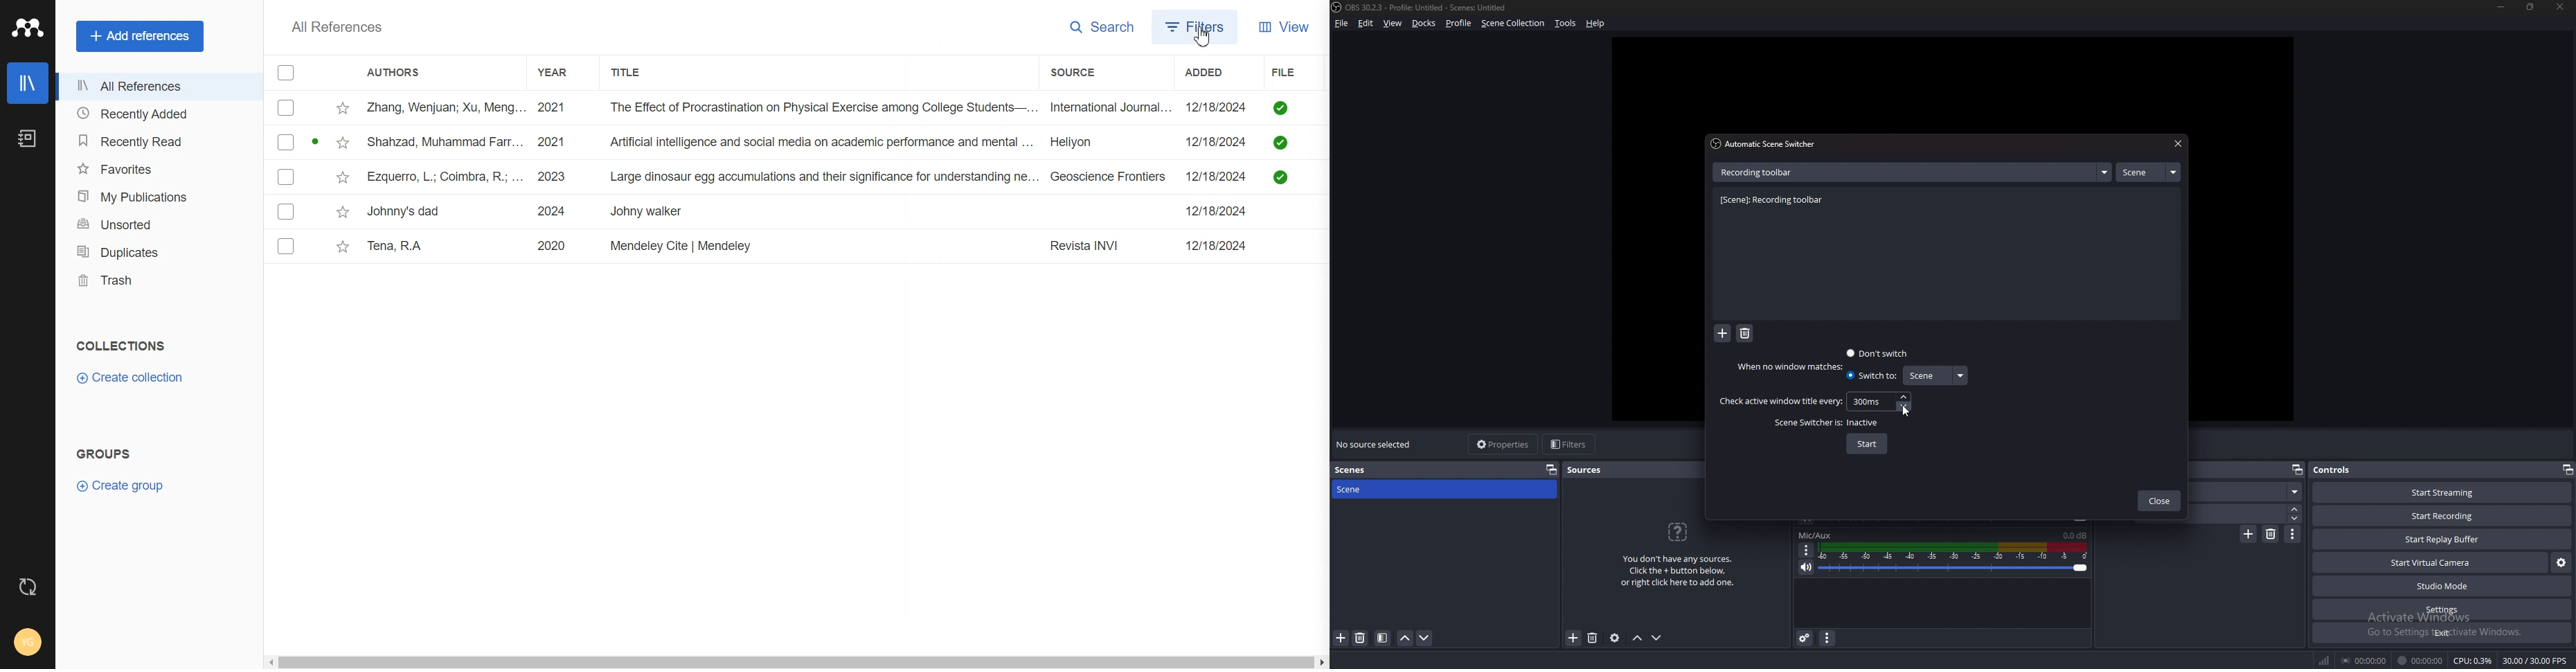  What do you see at coordinates (1906, 405) in the screenshot?
I see `decrease time` at bounding box center [1906, 405].